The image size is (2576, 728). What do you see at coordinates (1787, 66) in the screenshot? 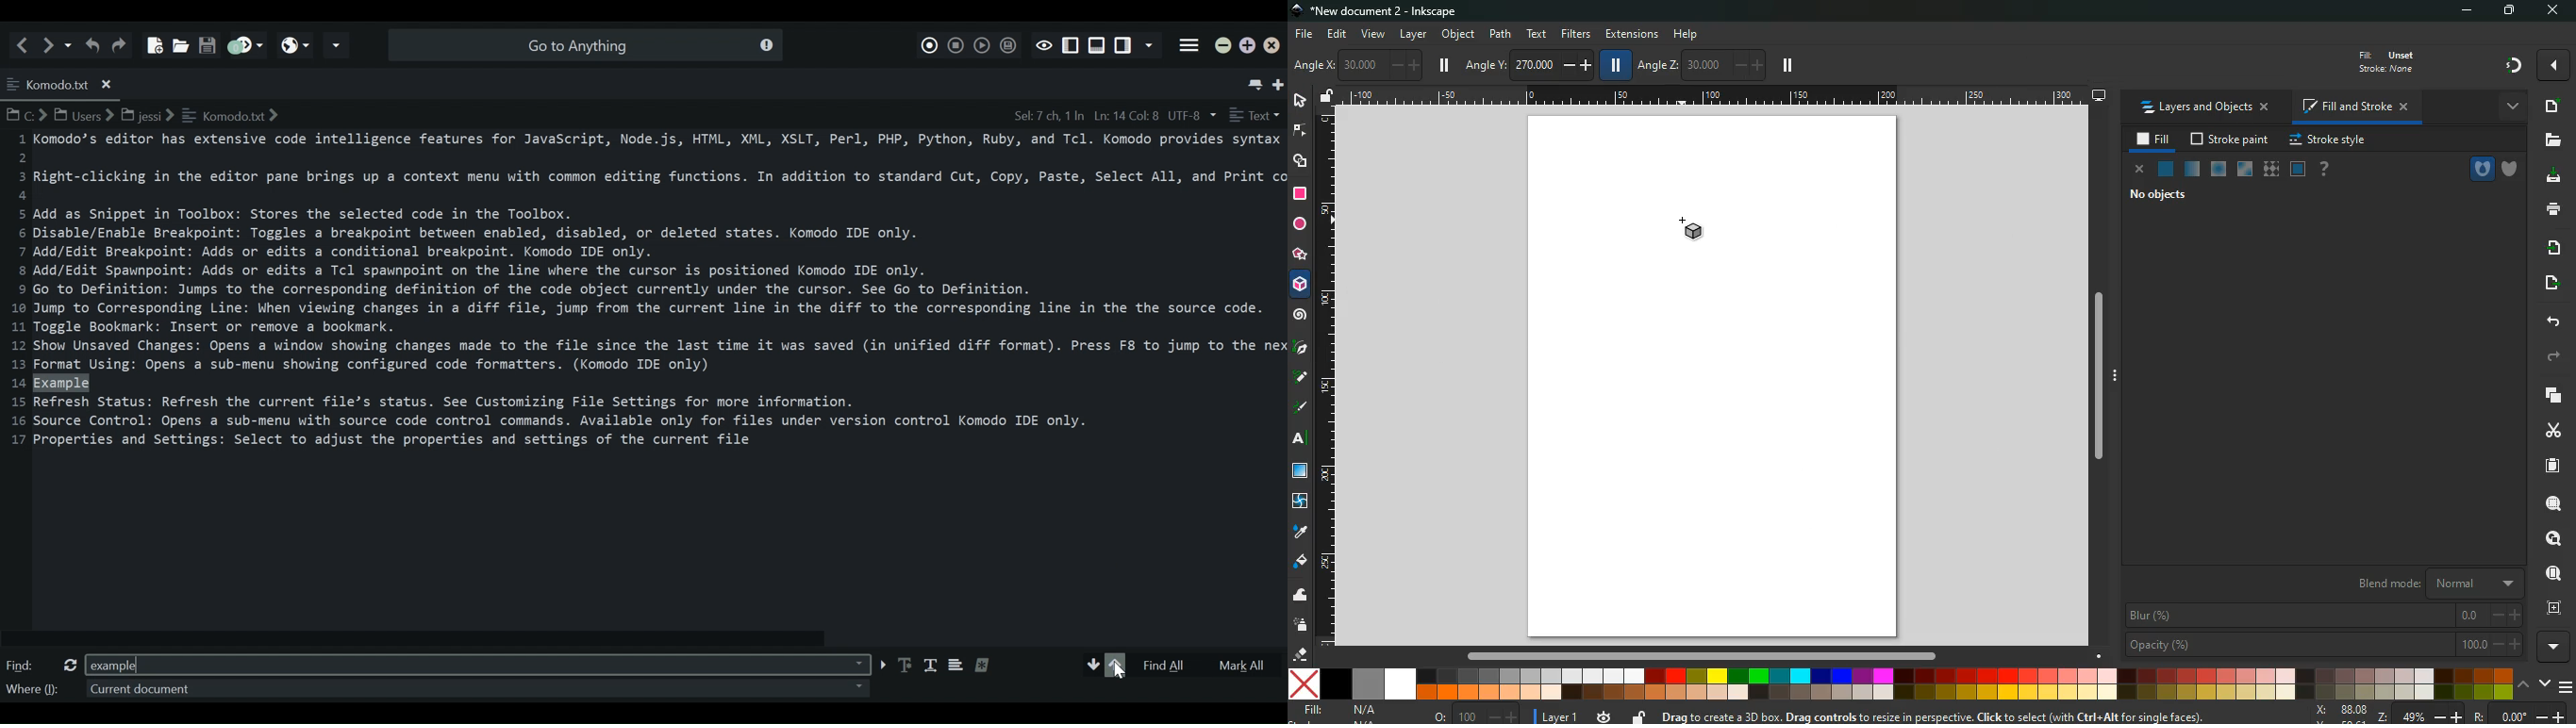
I see `pause` at bounding box center [1787, 66].